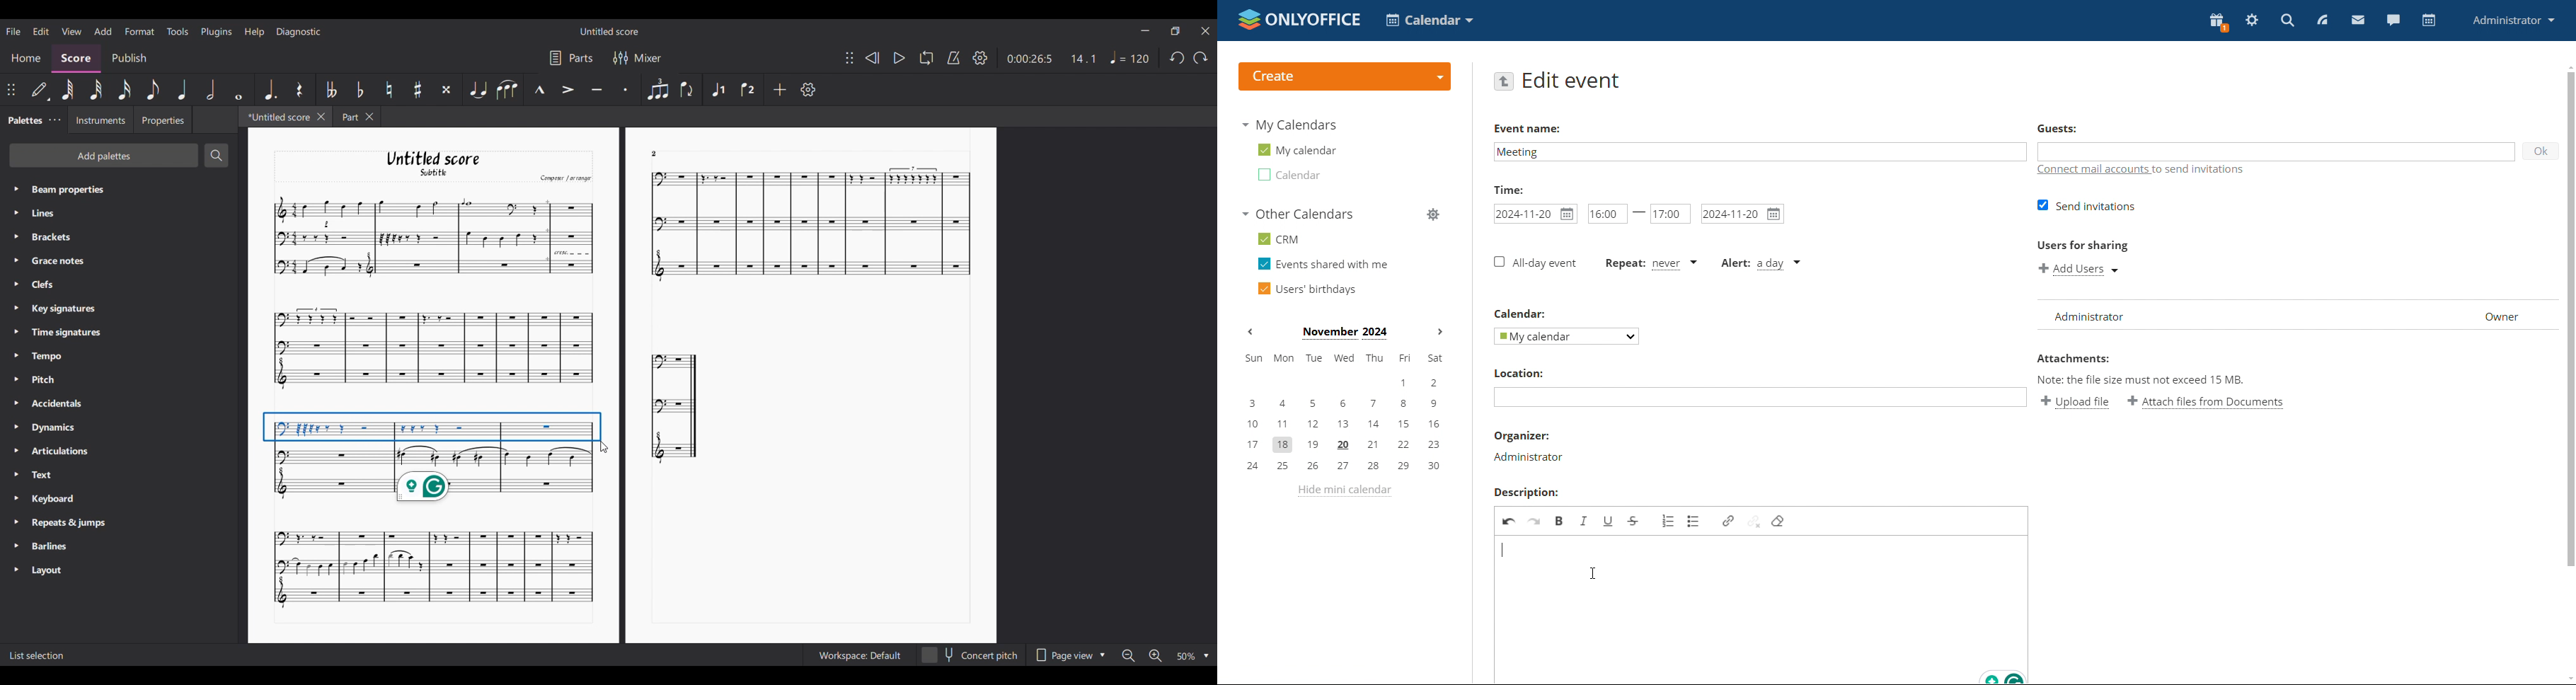  What do you see at coordinates (181, 89) in the screenshot?
I see `Quarter note` at bounding box center [181, 89].